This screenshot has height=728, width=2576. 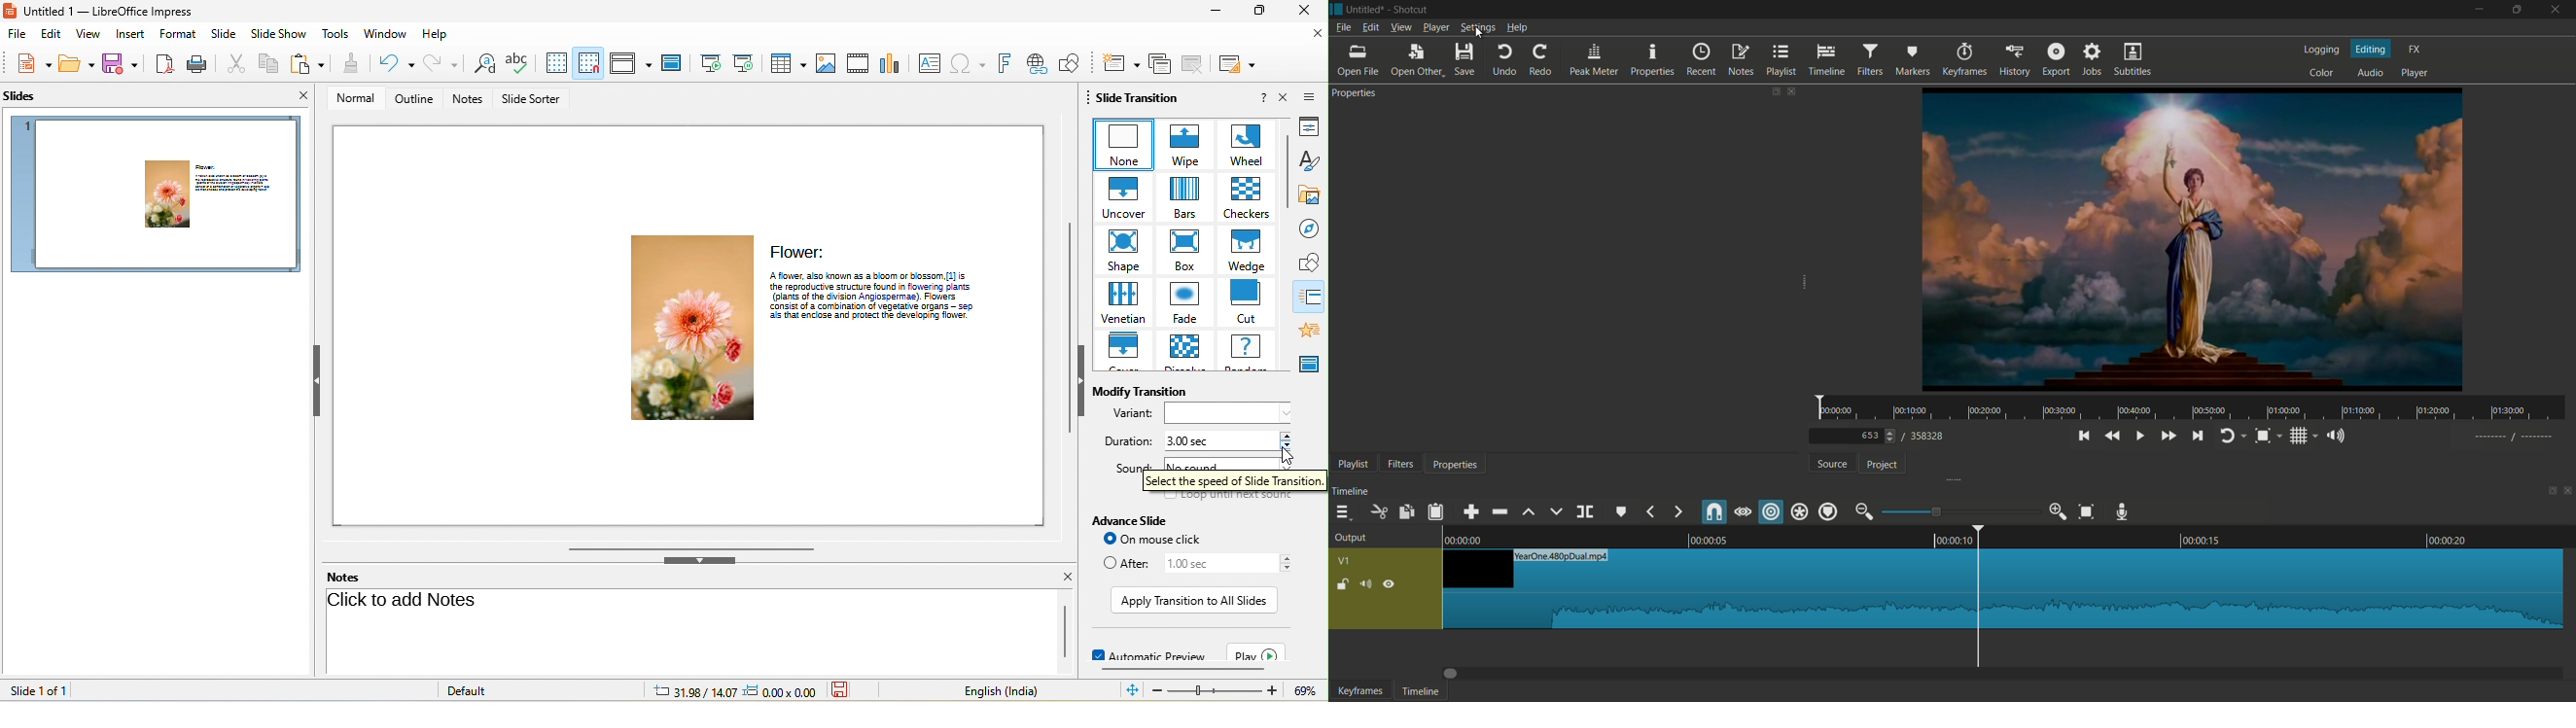 What do you see at coordinates (2191, 244) in the screenshot?
I see `preview video` at bounding box center [2191, 244].